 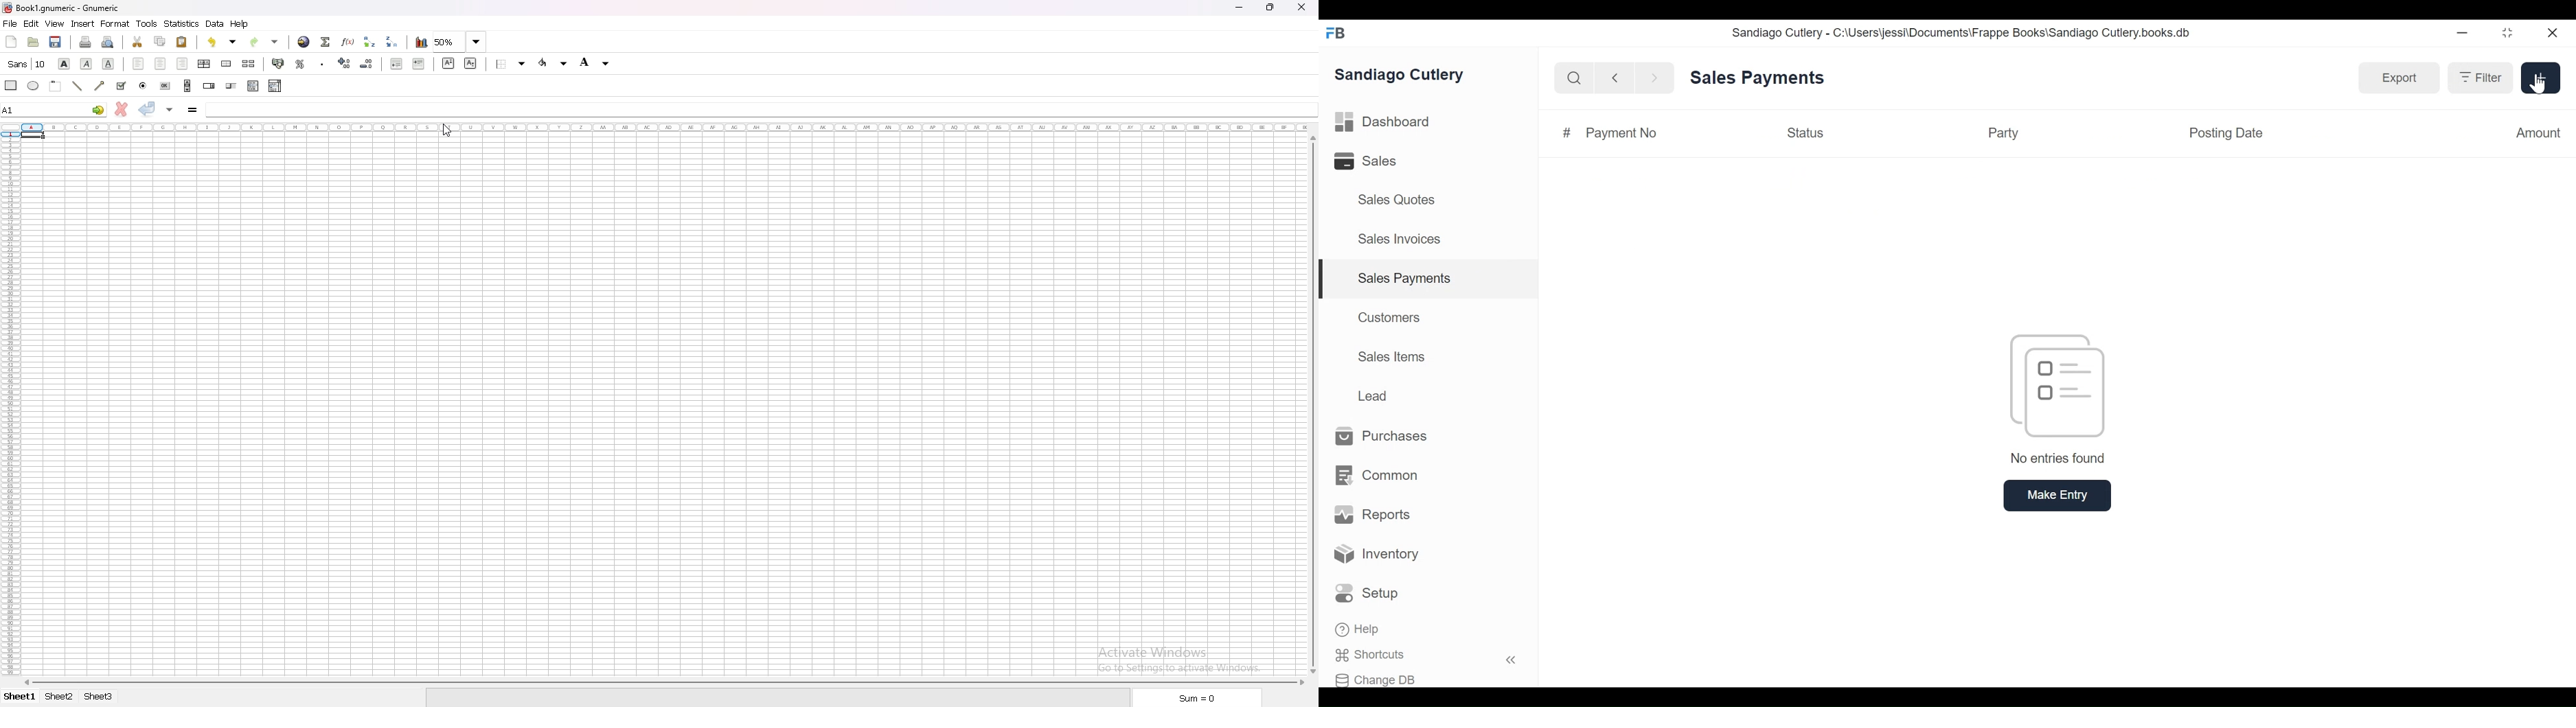 What do you see at coordinates (33, 43) in the screenshot?
I see `open` at bounding box center [33, 43].